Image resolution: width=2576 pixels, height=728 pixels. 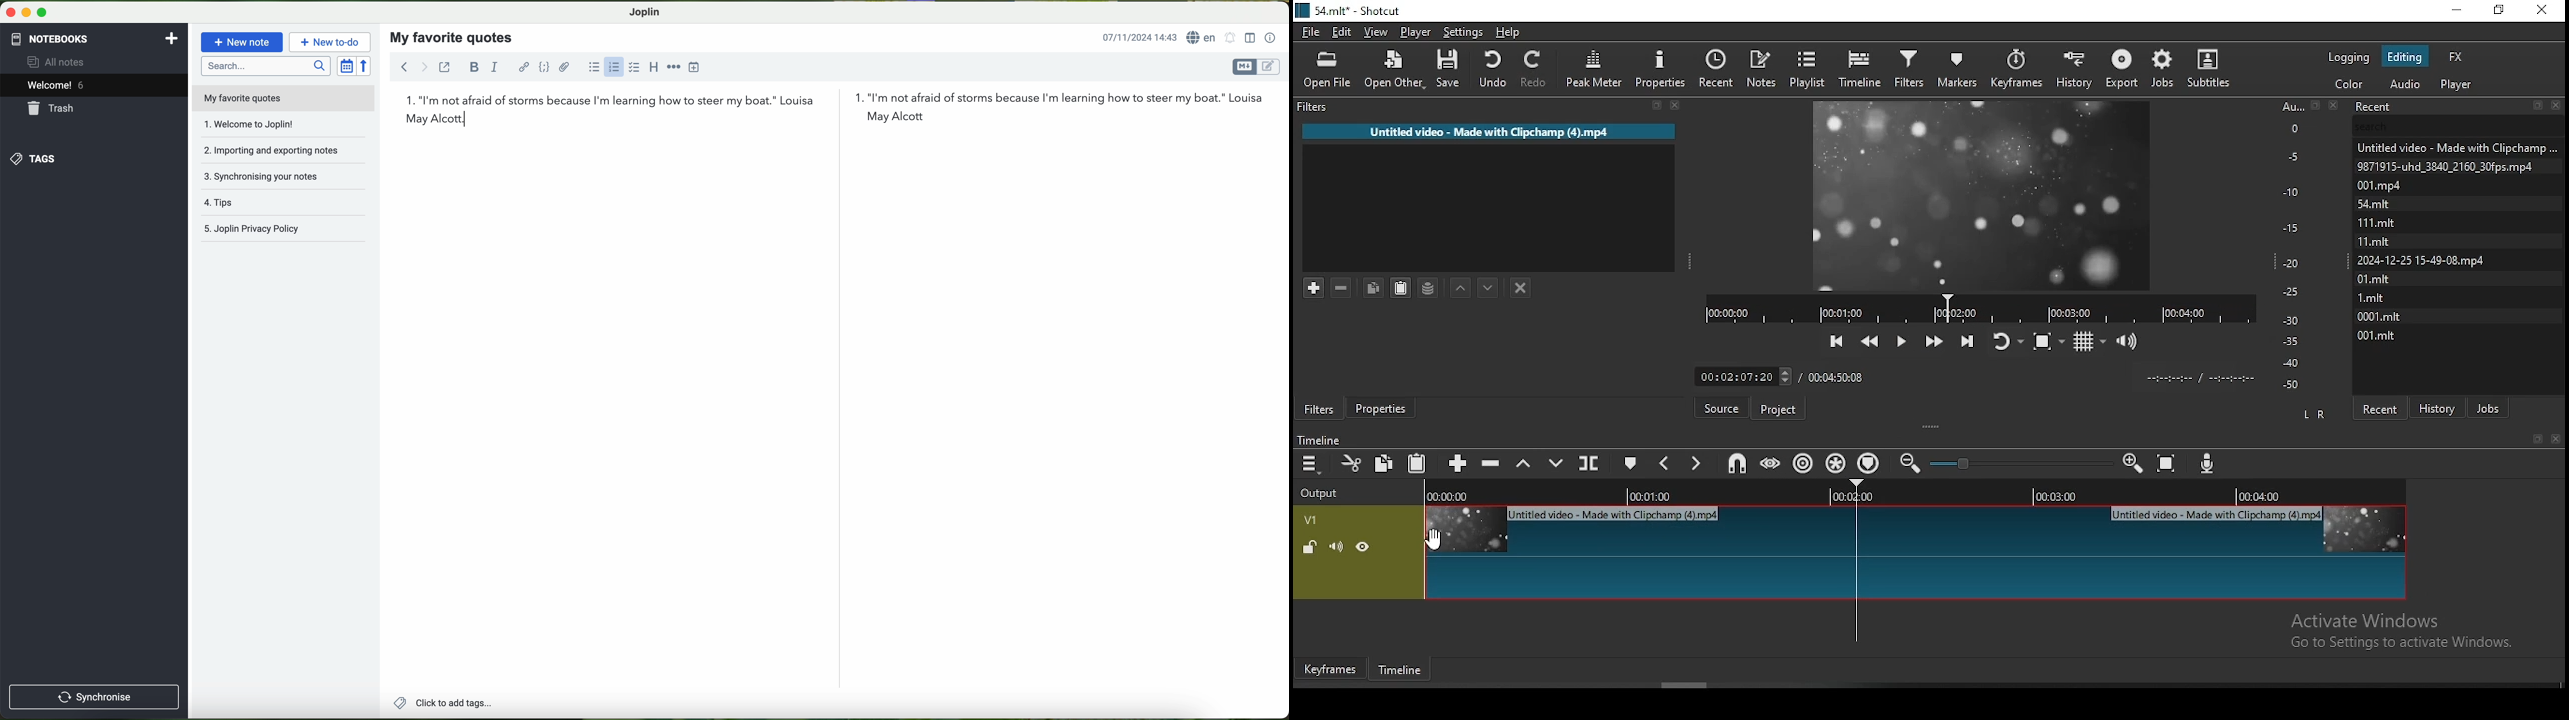 I want to click on paste, so click(x=1399, y=288).